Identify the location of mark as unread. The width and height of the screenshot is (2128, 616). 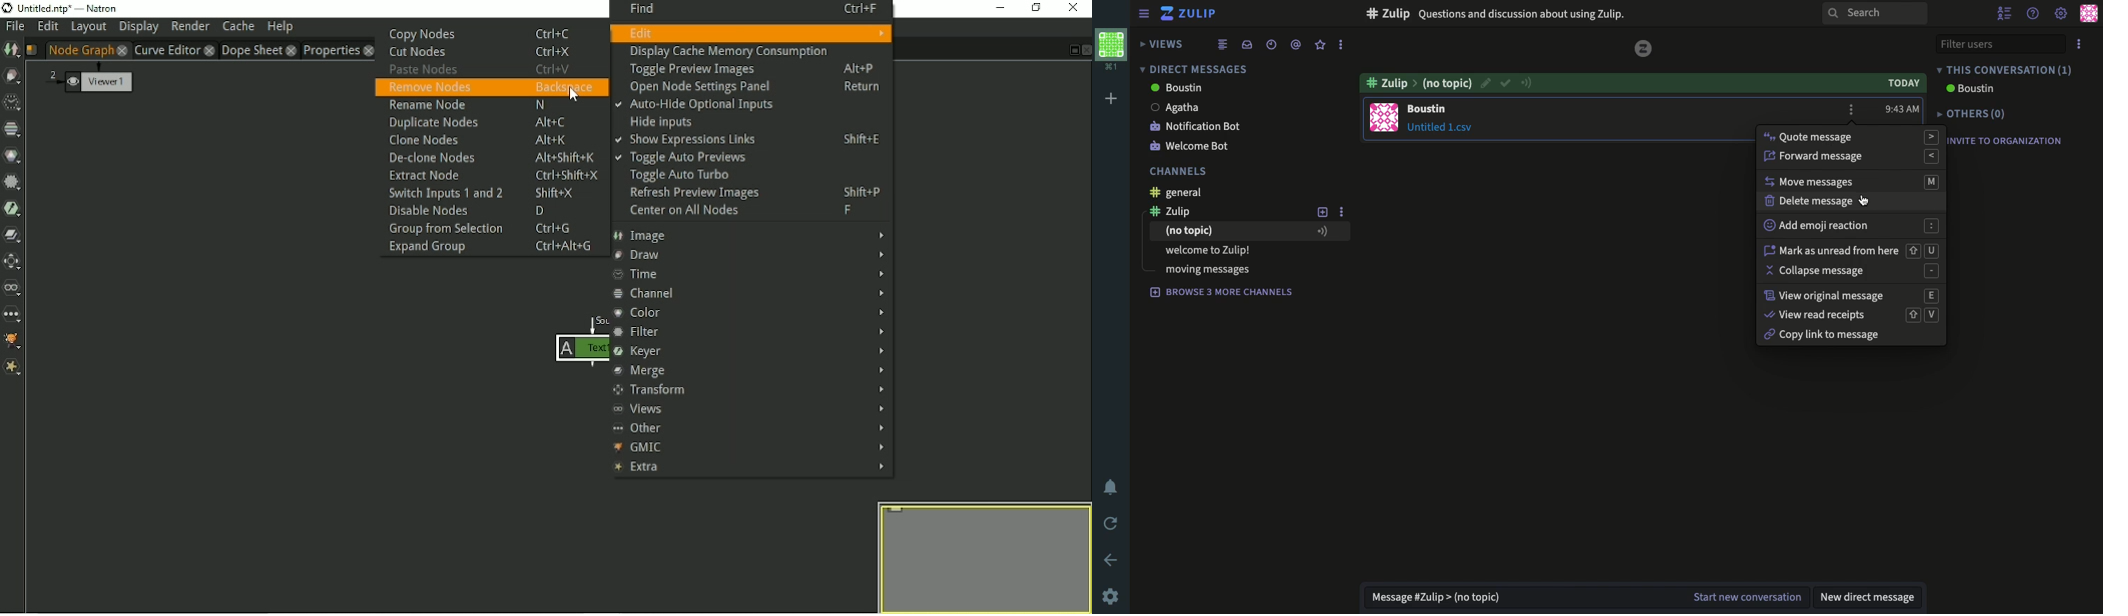
(1850, 251).